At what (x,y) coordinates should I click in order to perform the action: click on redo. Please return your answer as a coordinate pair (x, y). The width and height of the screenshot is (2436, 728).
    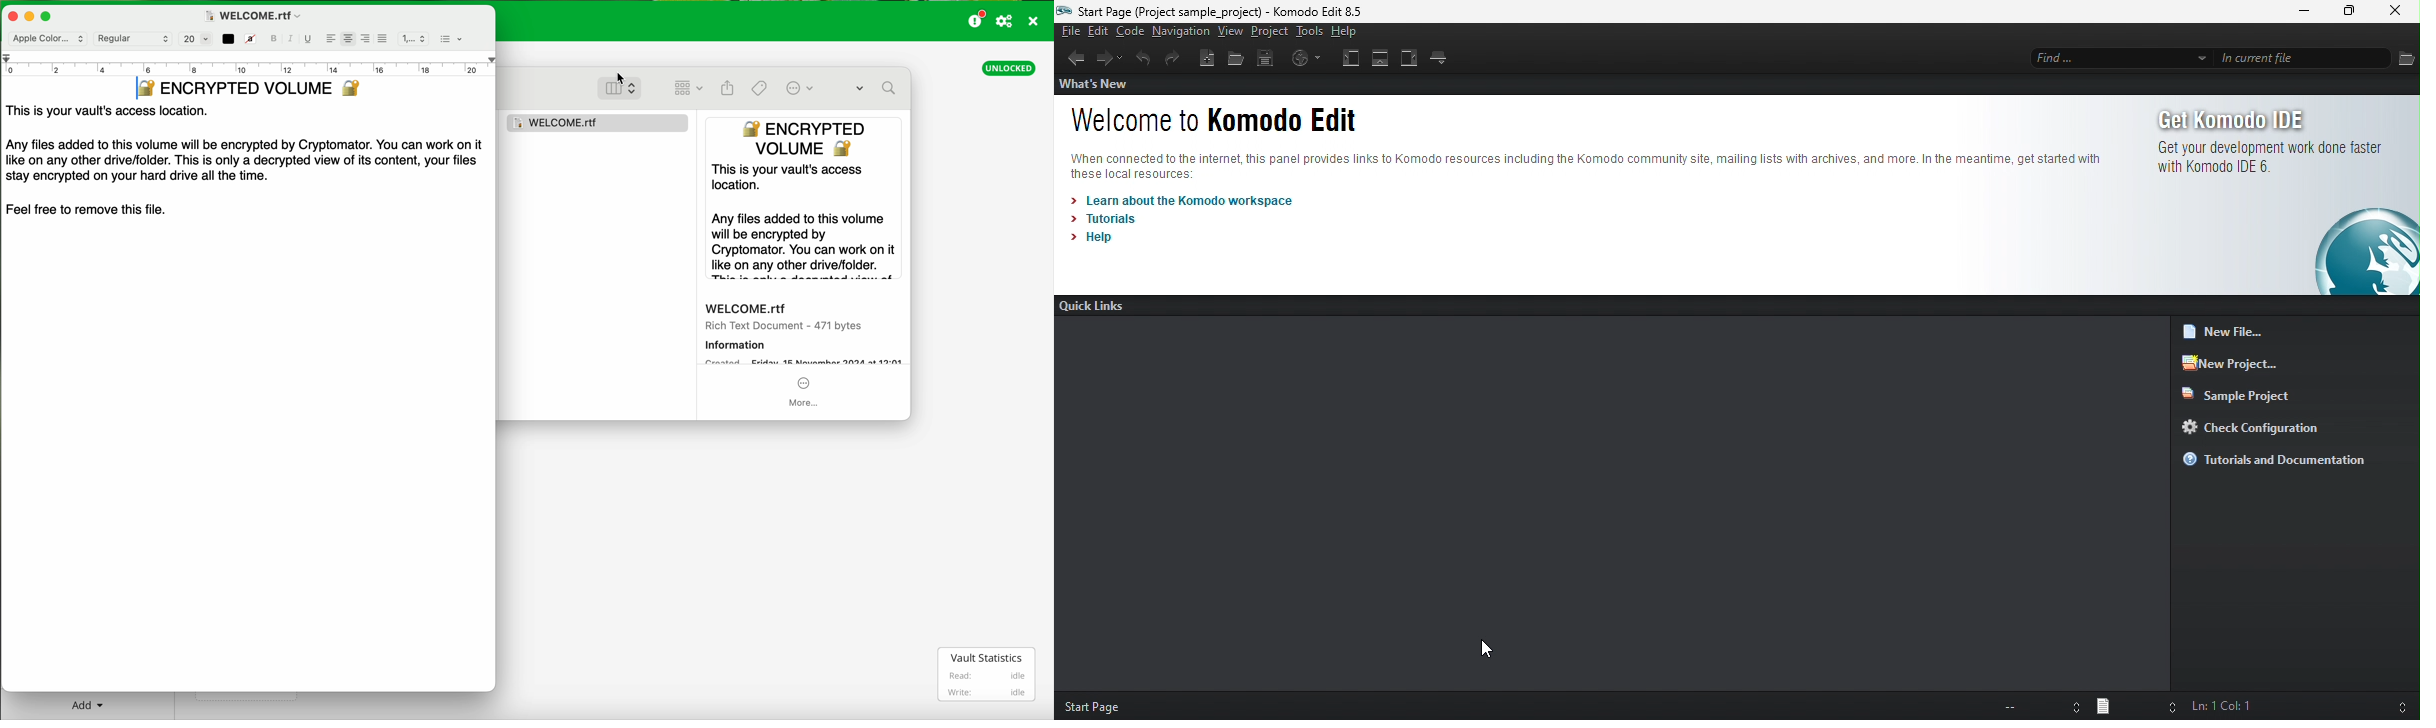
    Looking at the image, I should click on (1172, 57).